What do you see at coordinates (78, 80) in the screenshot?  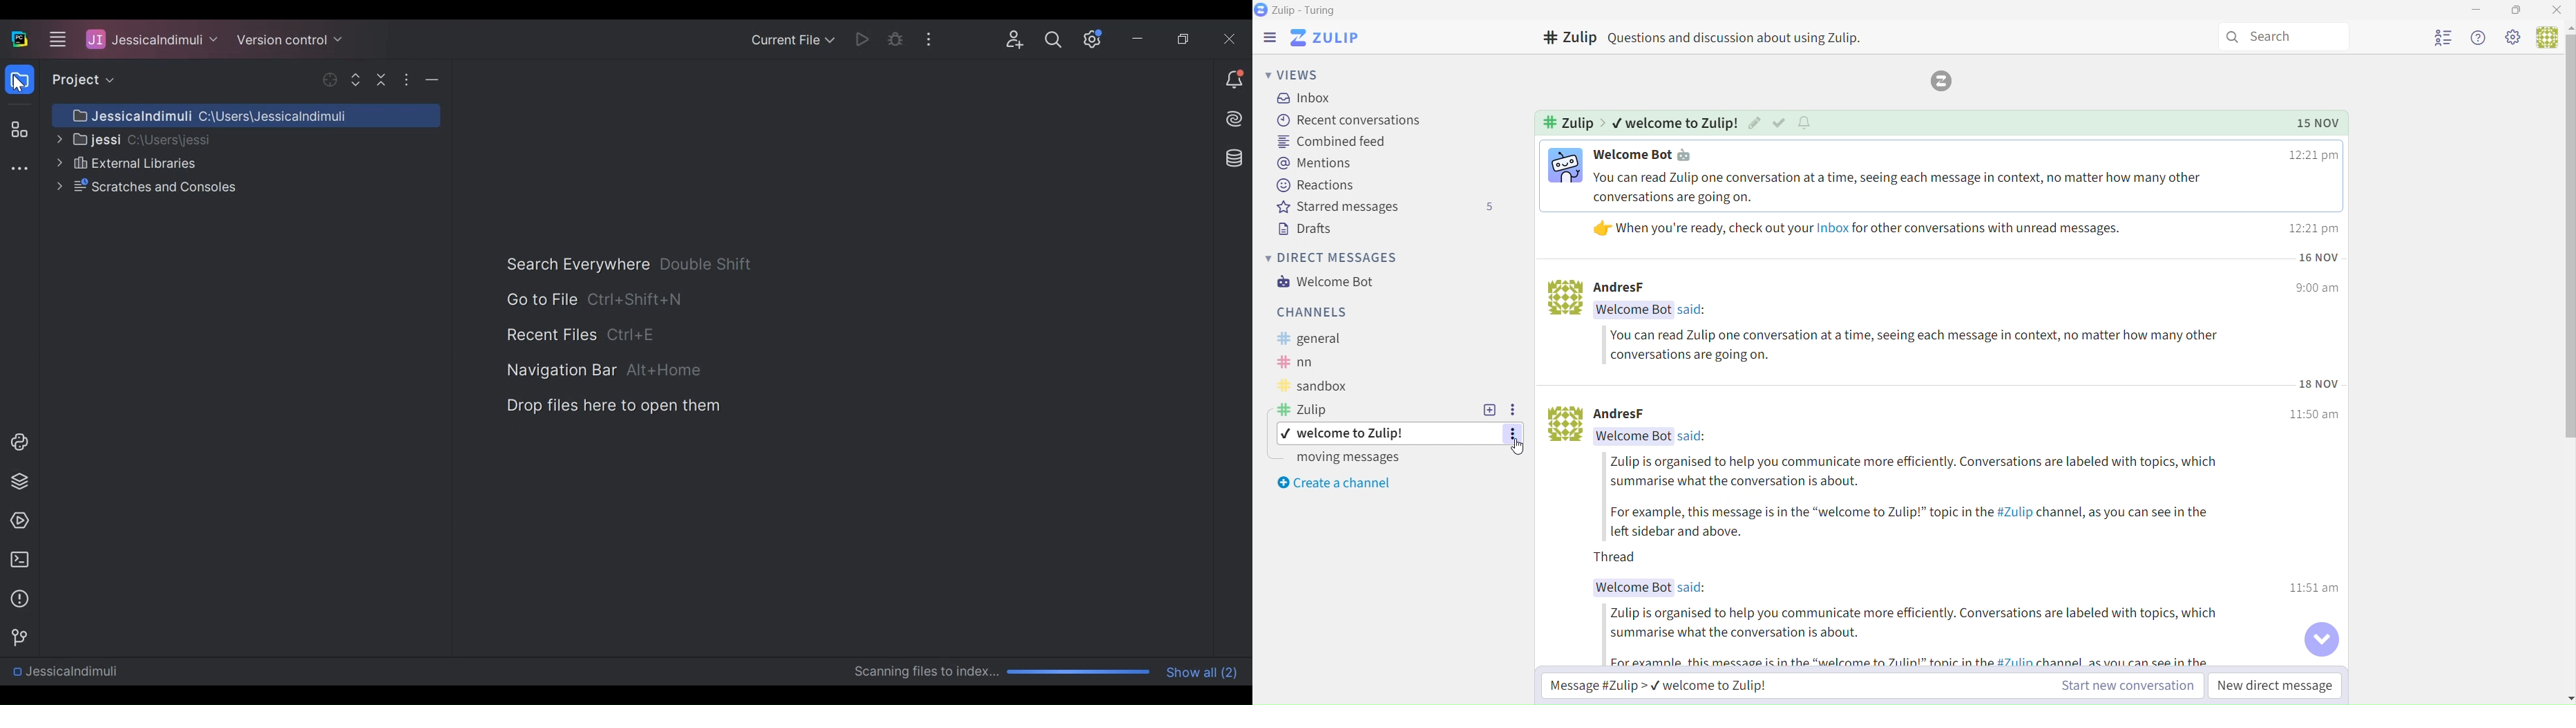 I see `Project ` at bounding box center [78, 80].